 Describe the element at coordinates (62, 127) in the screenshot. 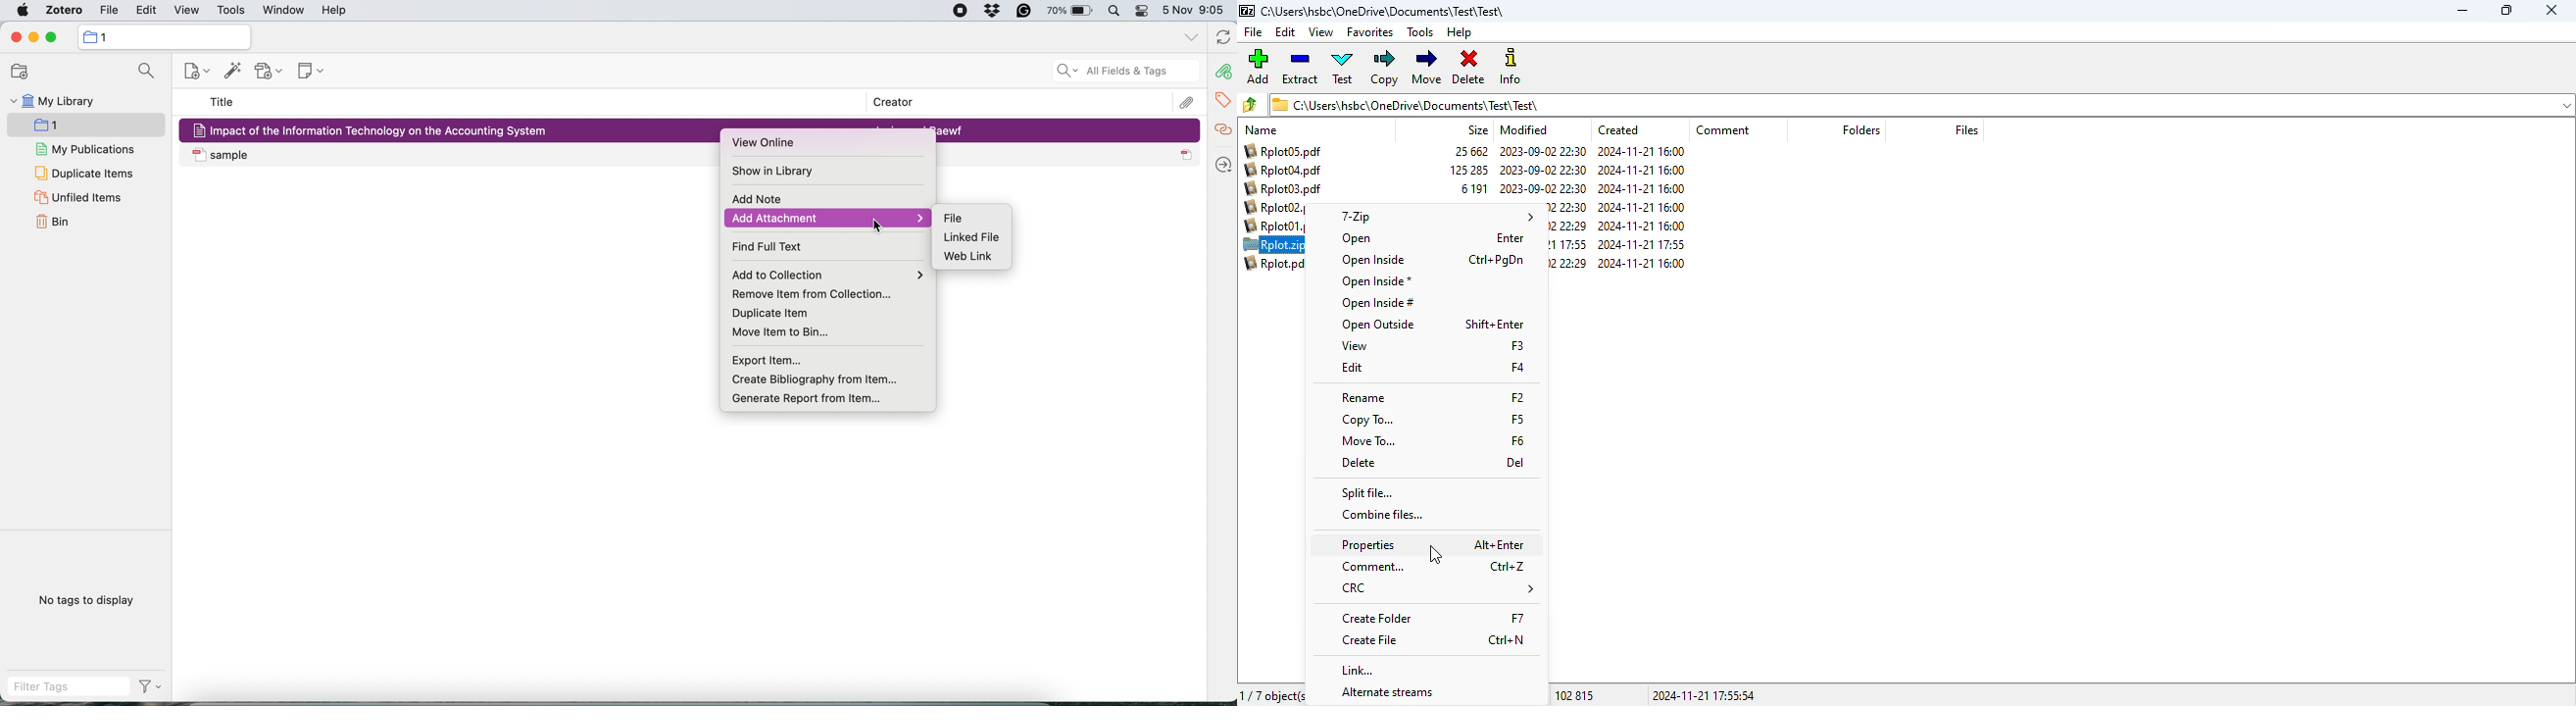

I see `1` at that location.